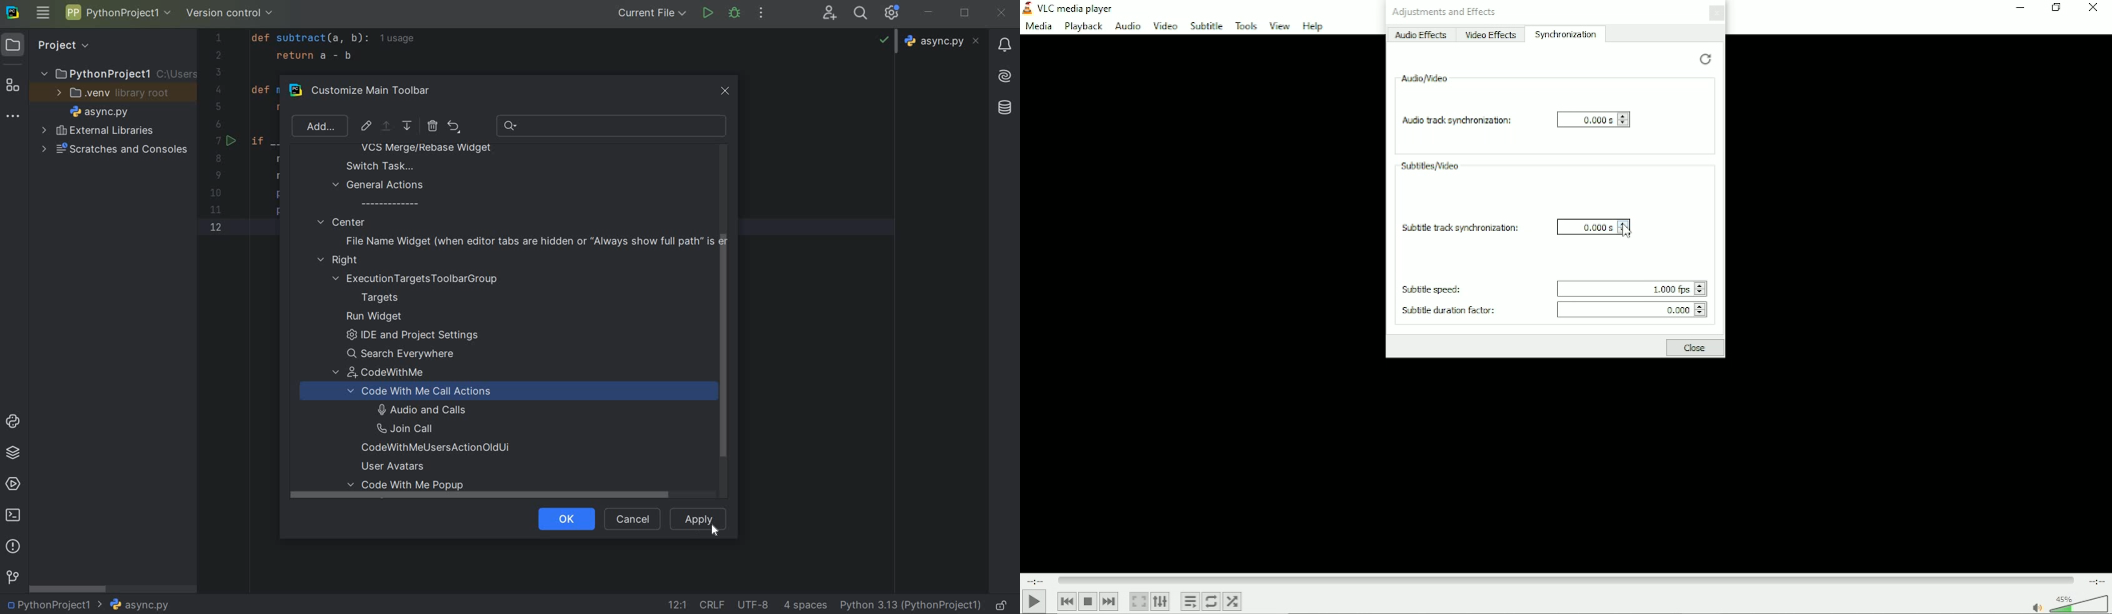  Describe the element at coordinates (1234, 601) in the screenshot. I see `random` at that location.